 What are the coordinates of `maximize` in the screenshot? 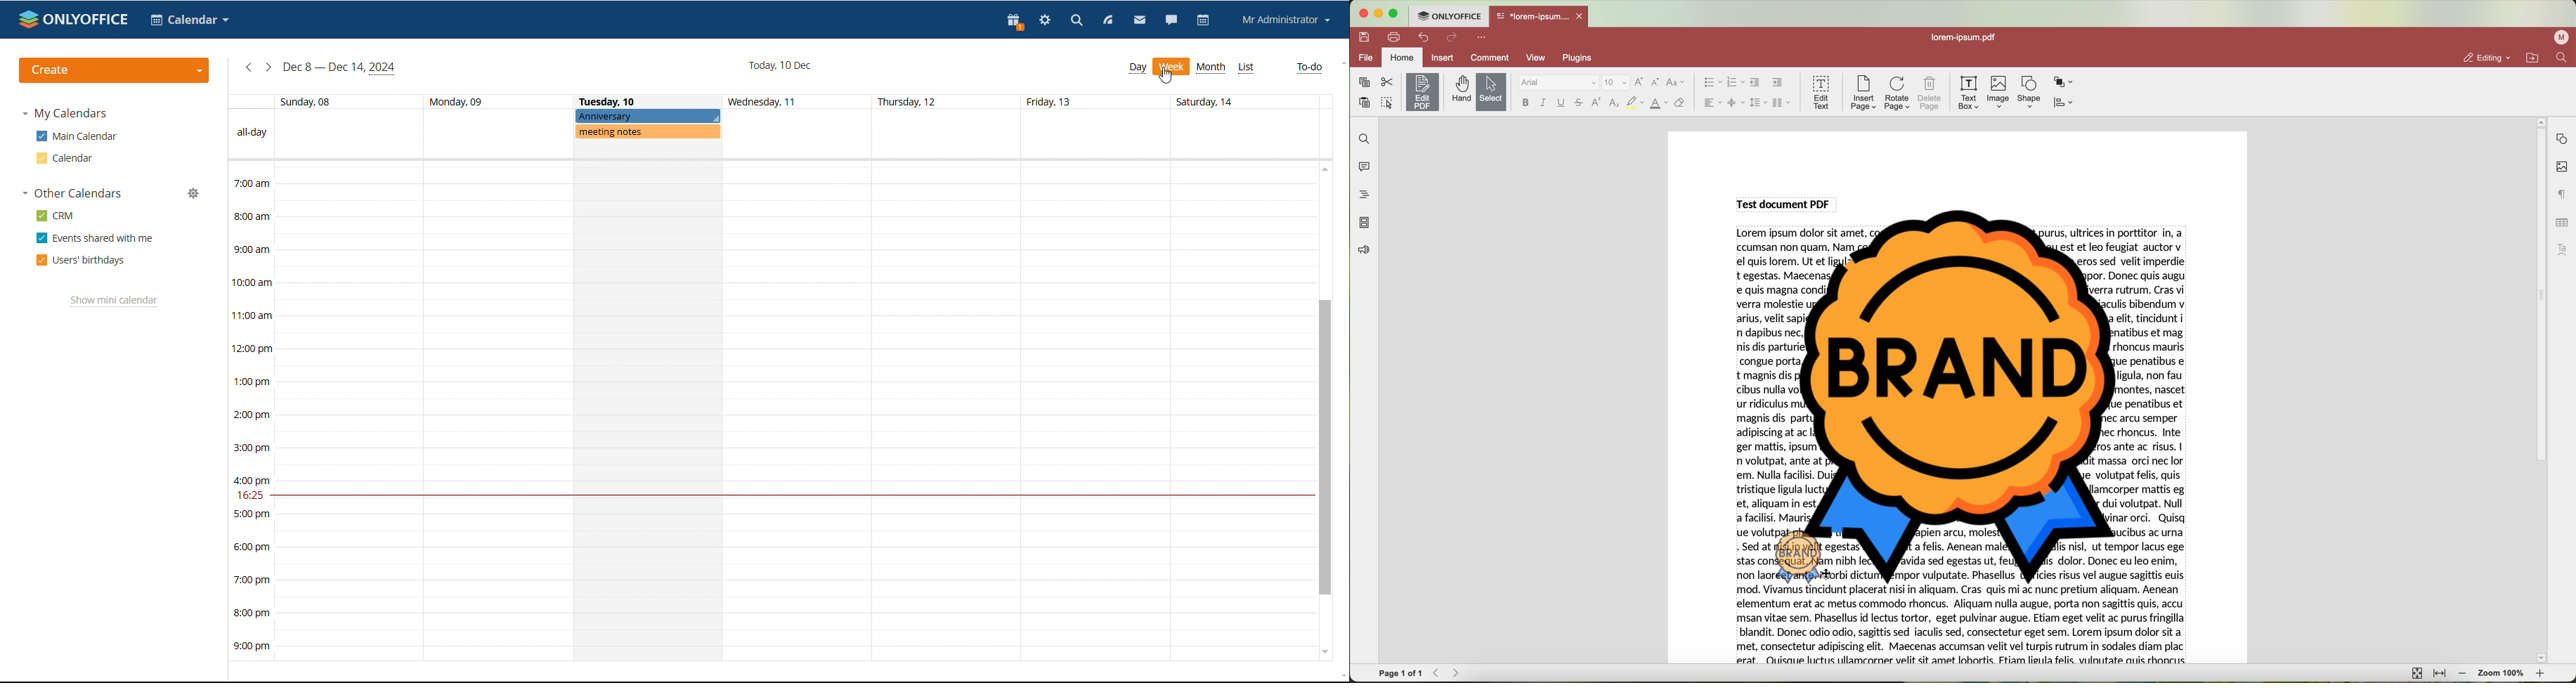 It's located at (1394, 14).